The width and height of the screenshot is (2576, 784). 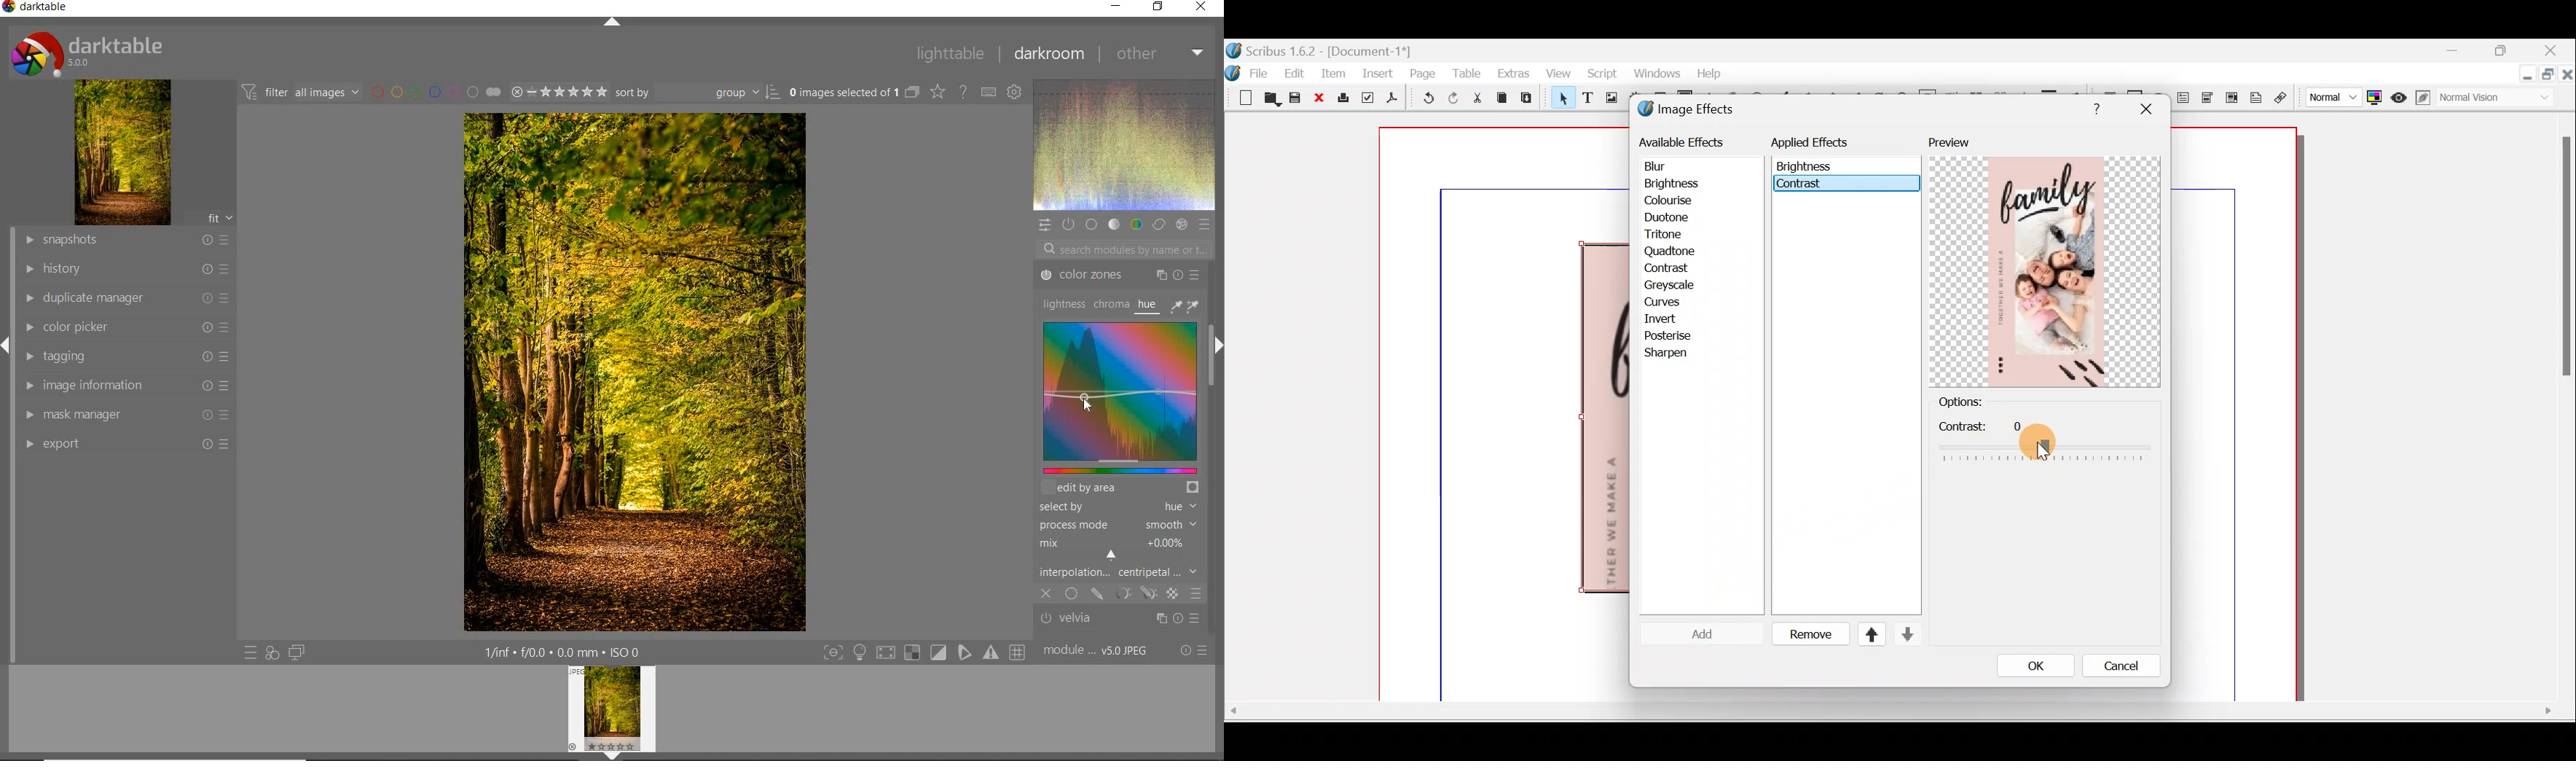 What do you see at coordinates (1091, 226) in the screenshot?
I see `BASE` at bounding box center [1091, 226].